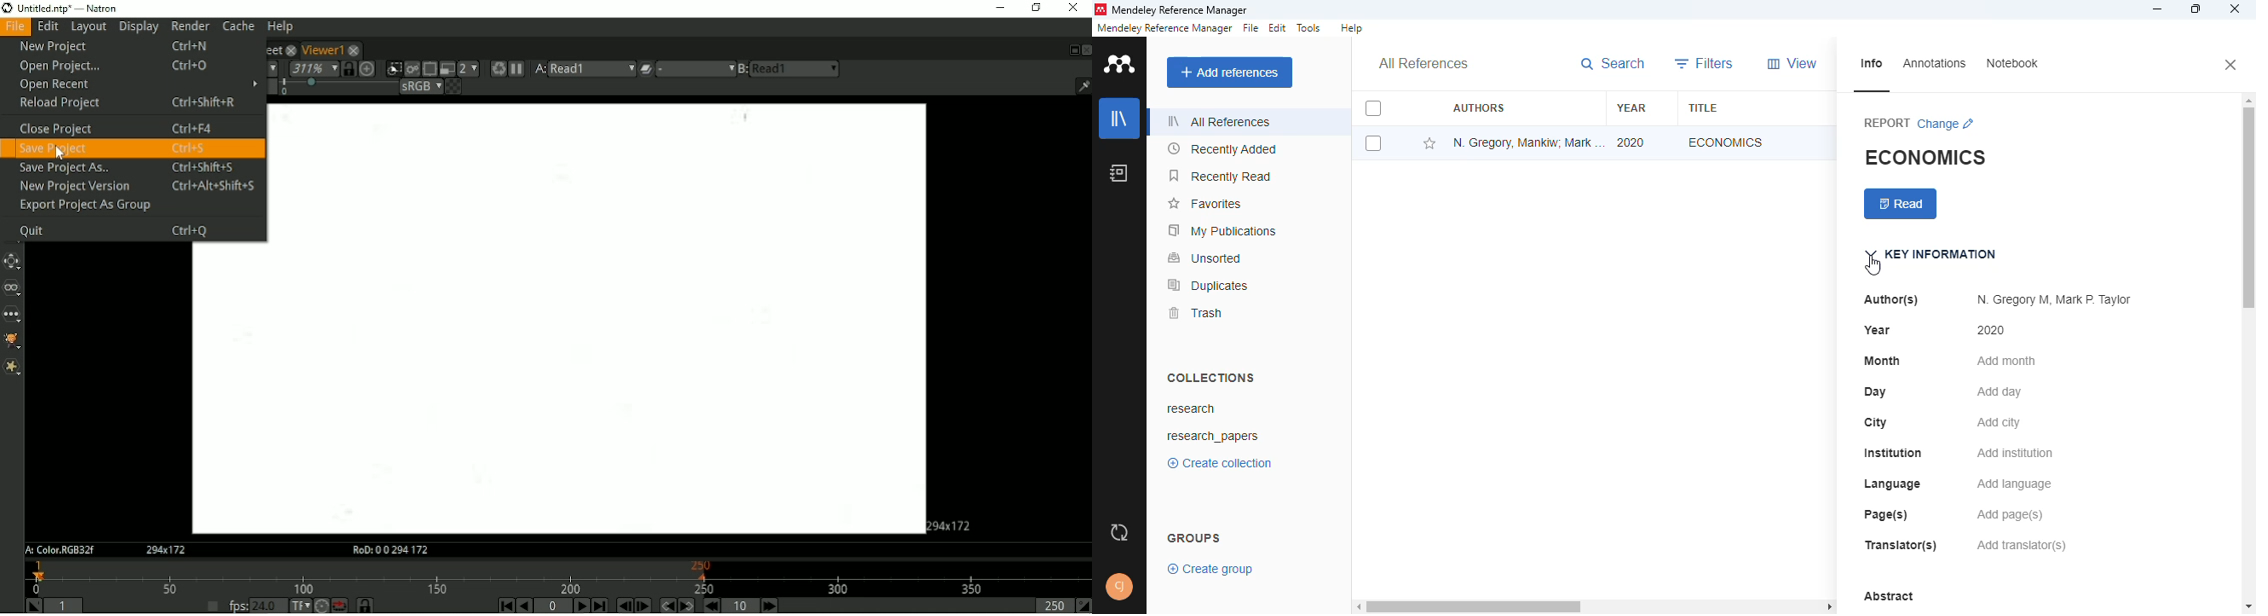 The image size is (2268, 616). Describe the element at coordinates (1205, 258) in the screenshot. I see `unsorted` at that location.